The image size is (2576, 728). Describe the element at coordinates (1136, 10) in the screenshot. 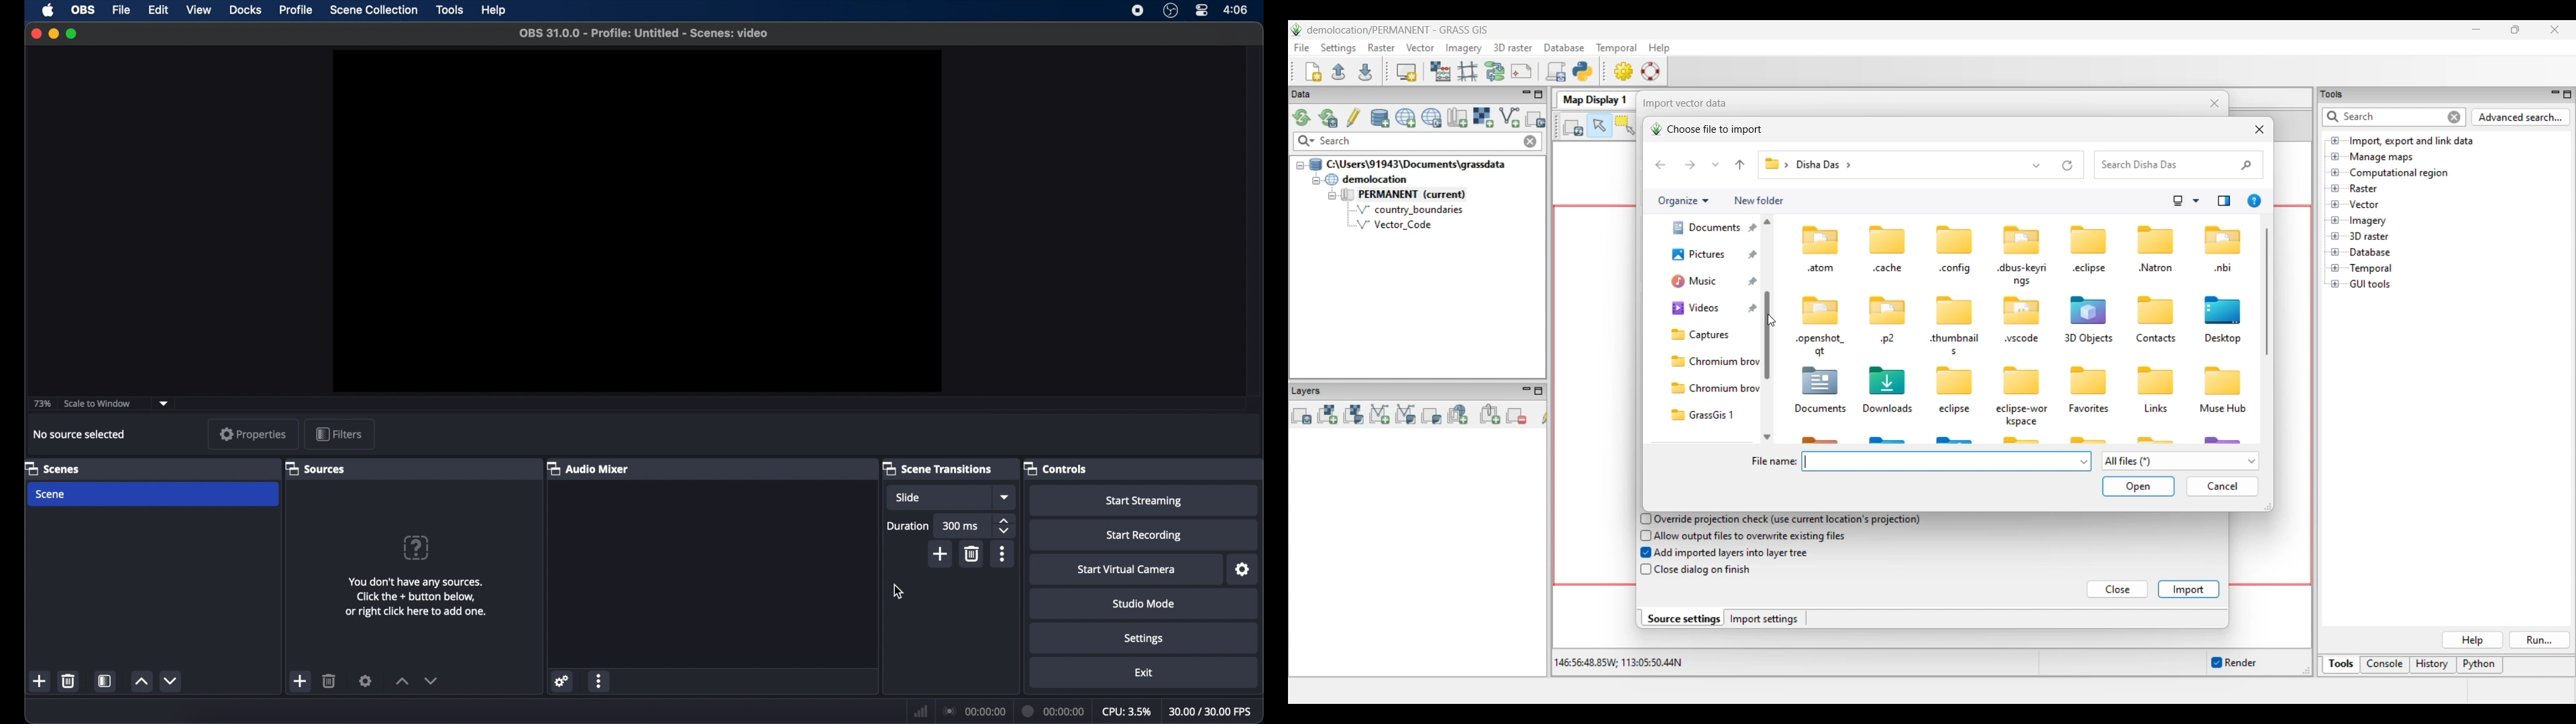

I see `screen recorder icon` at that location.